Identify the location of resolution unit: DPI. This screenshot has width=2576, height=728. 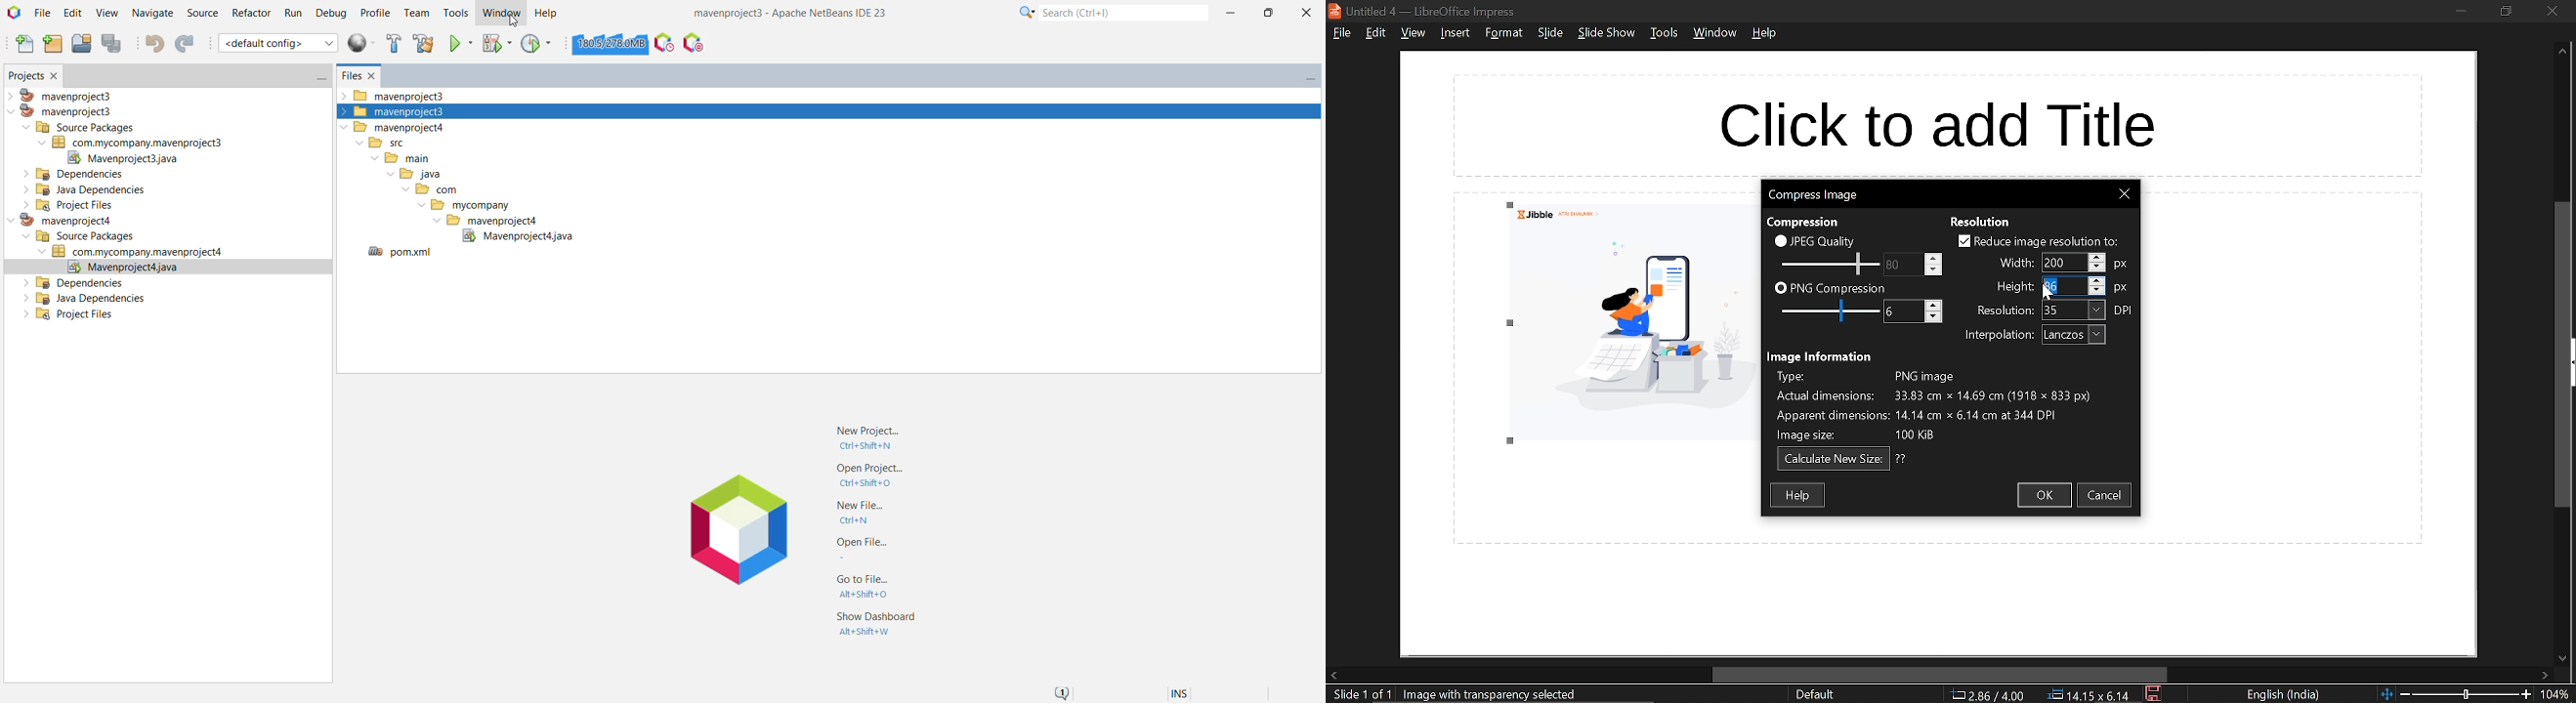
(2125, 310).